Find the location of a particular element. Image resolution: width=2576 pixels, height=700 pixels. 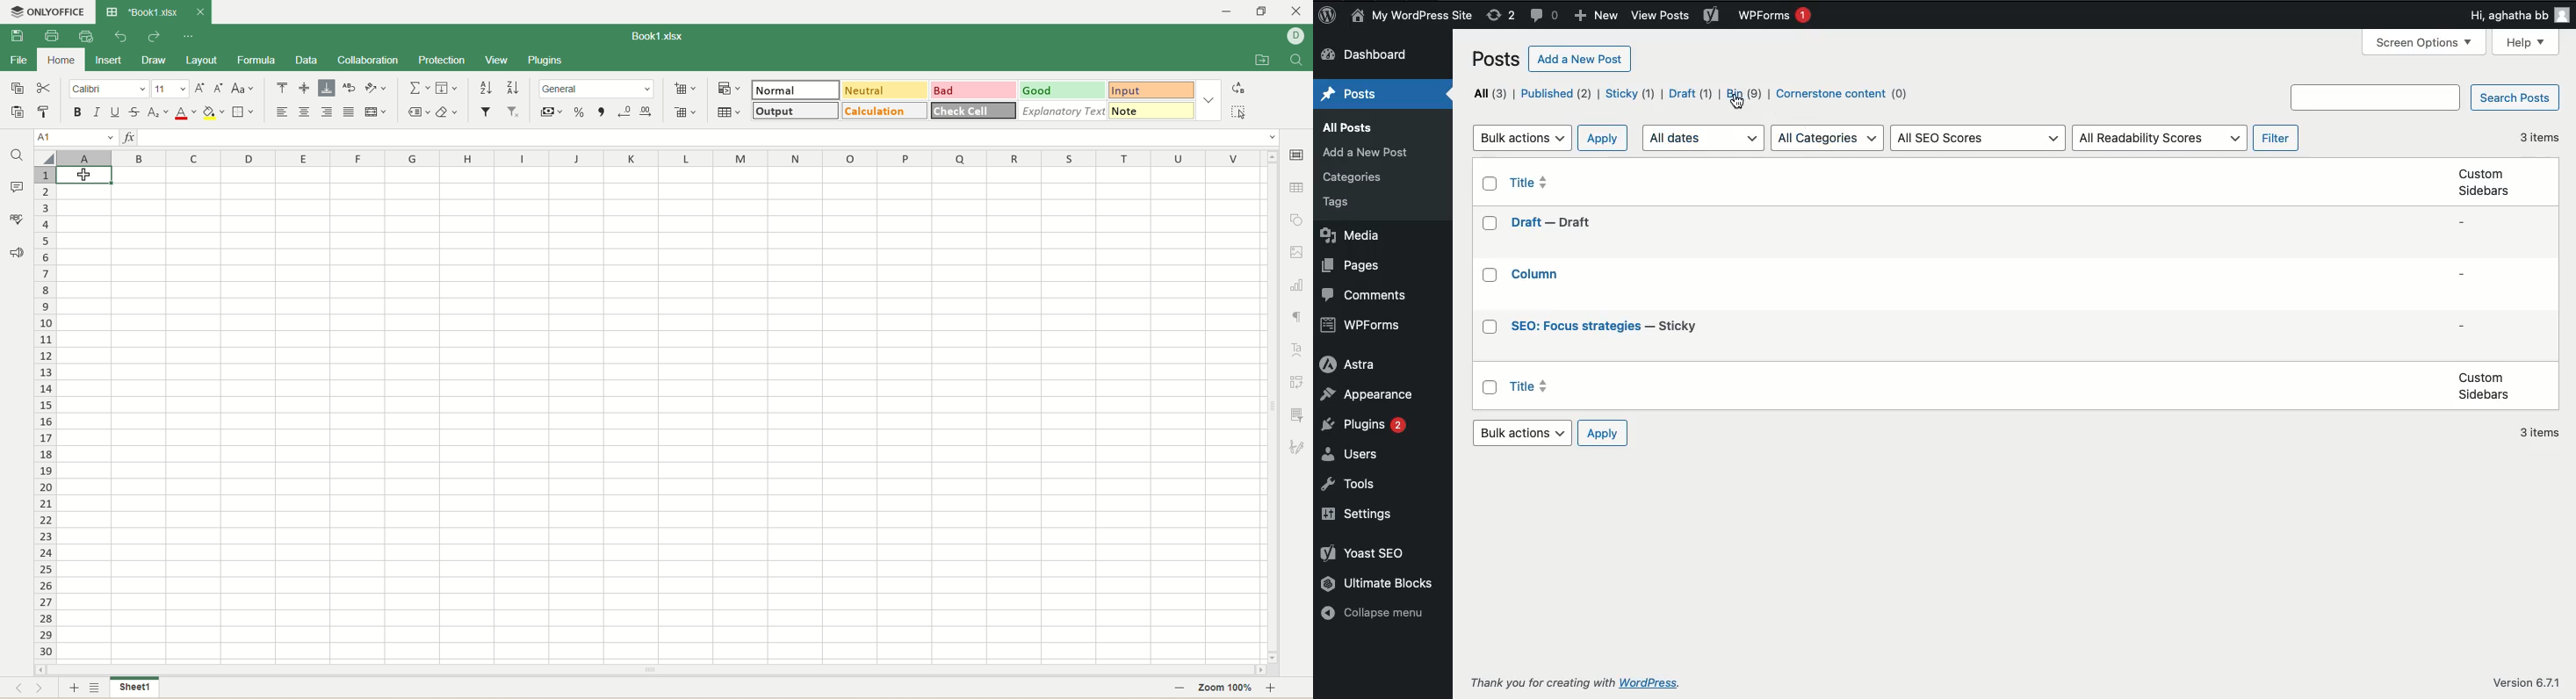

Category  is located at coordinates (1353, 177).